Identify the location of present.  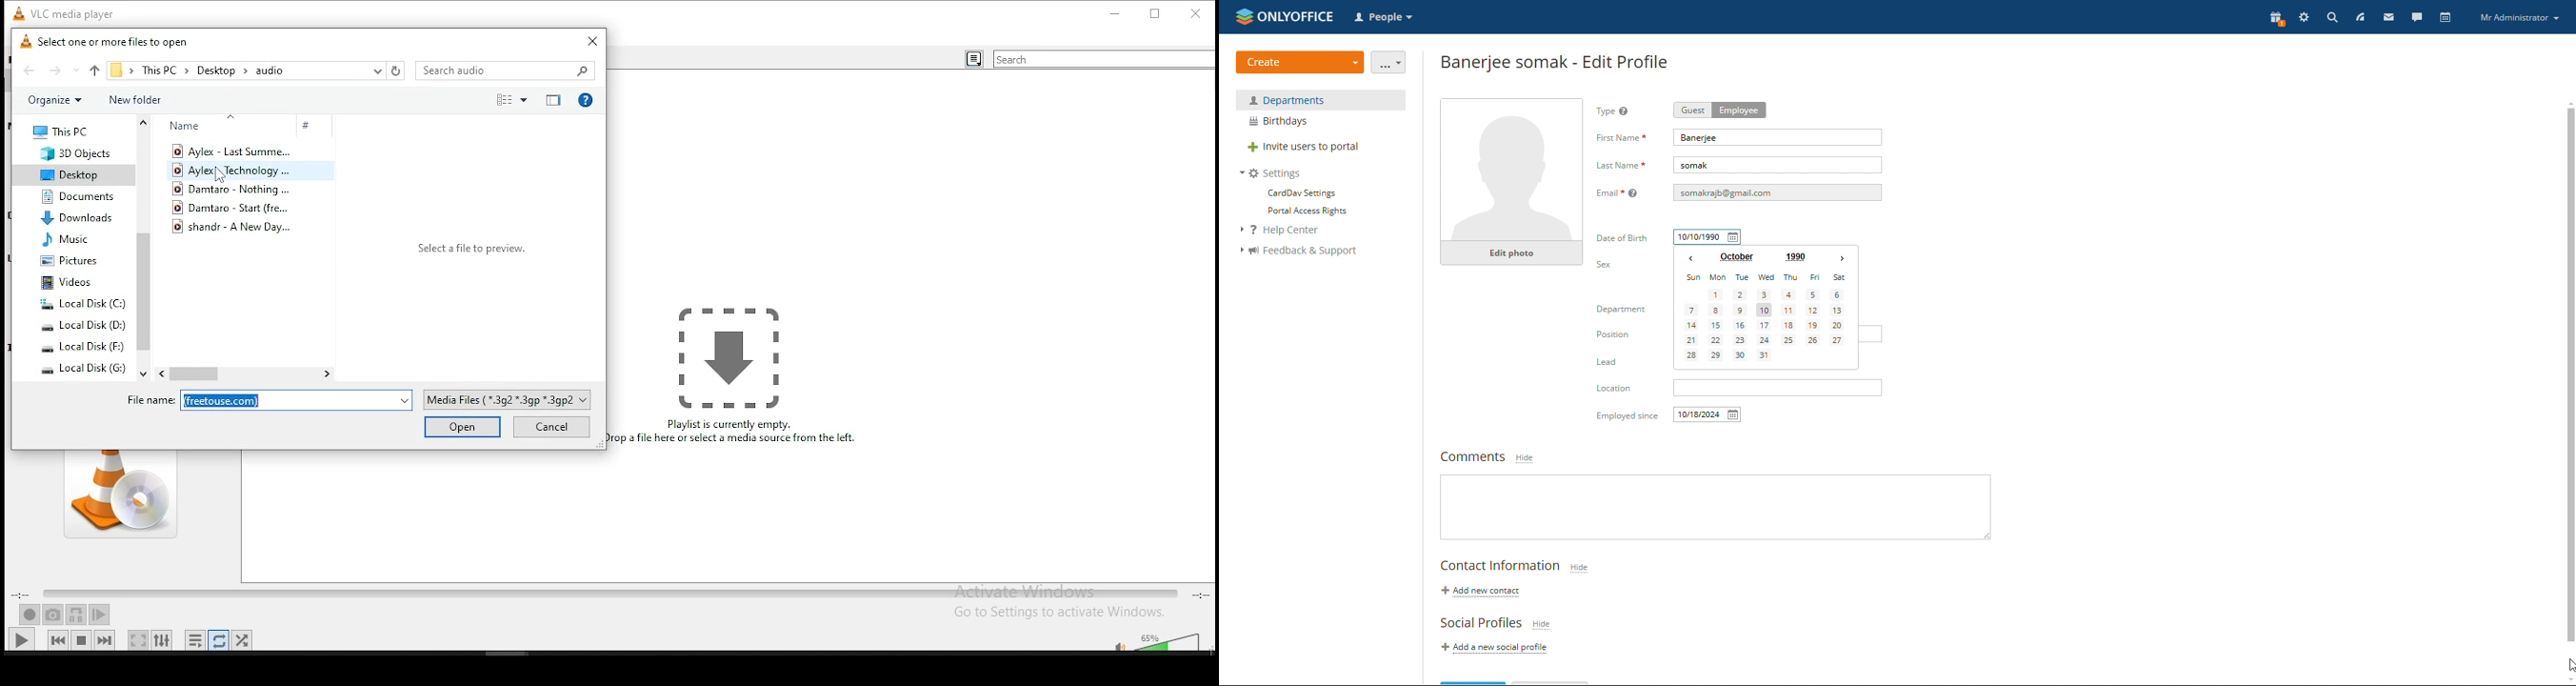
(2275, 19).